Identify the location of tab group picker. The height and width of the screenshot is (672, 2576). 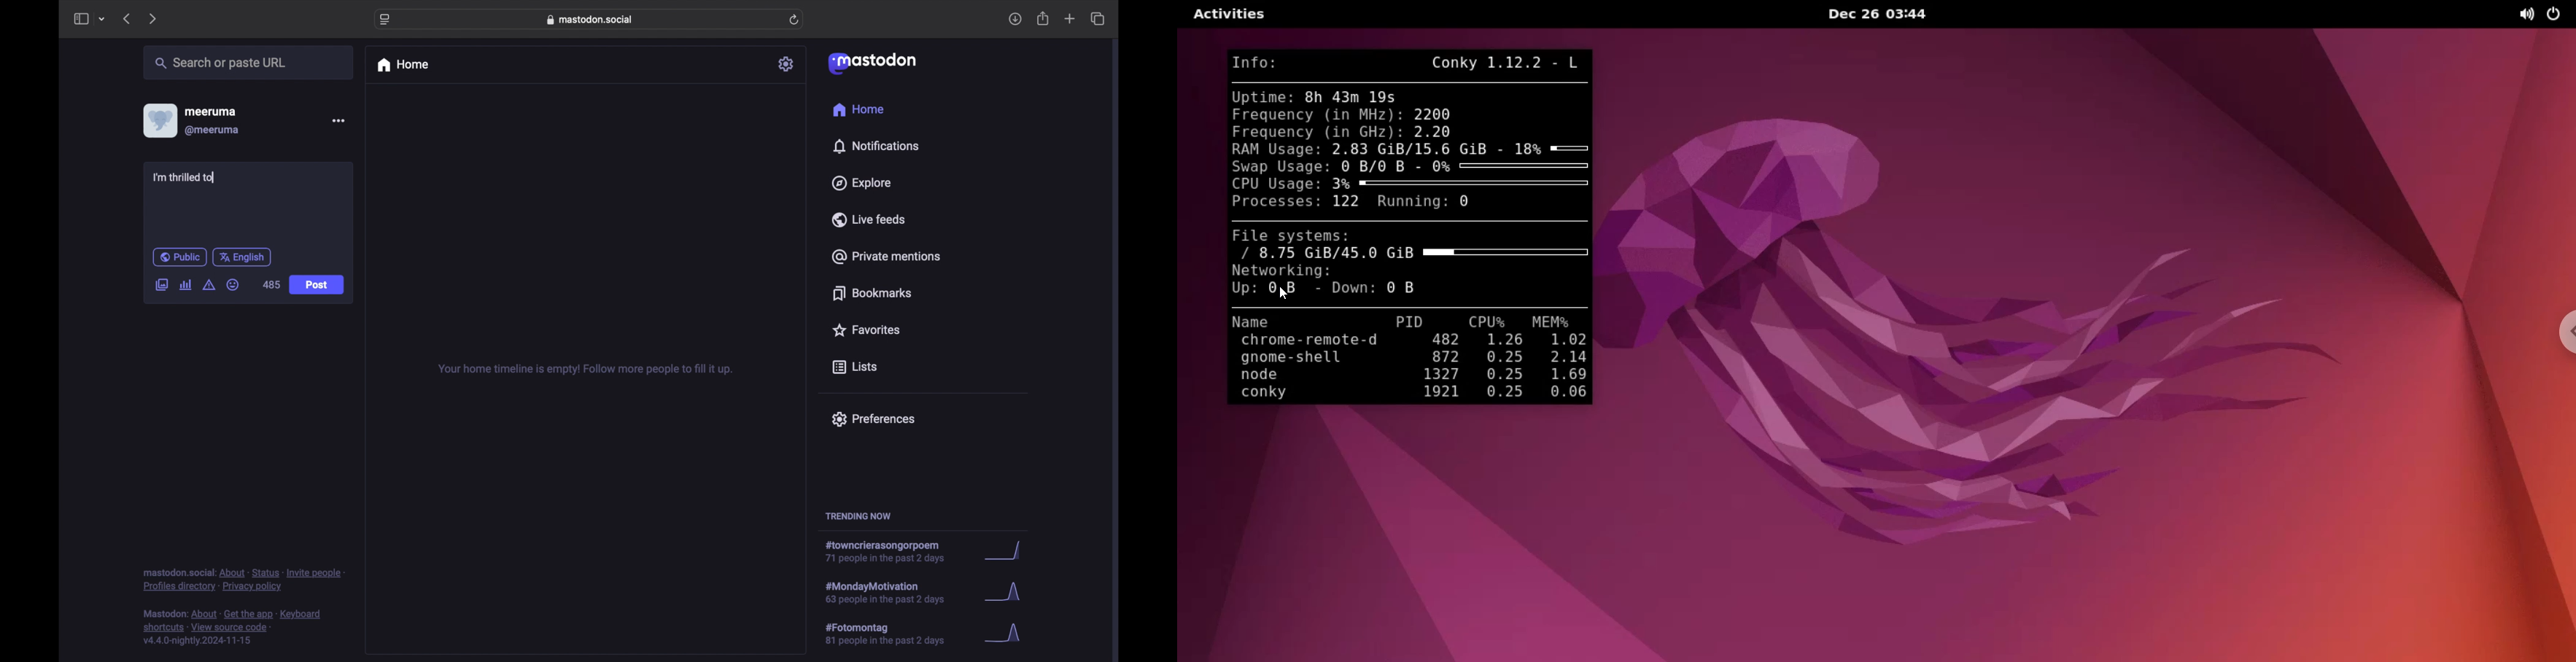
(102, 18).